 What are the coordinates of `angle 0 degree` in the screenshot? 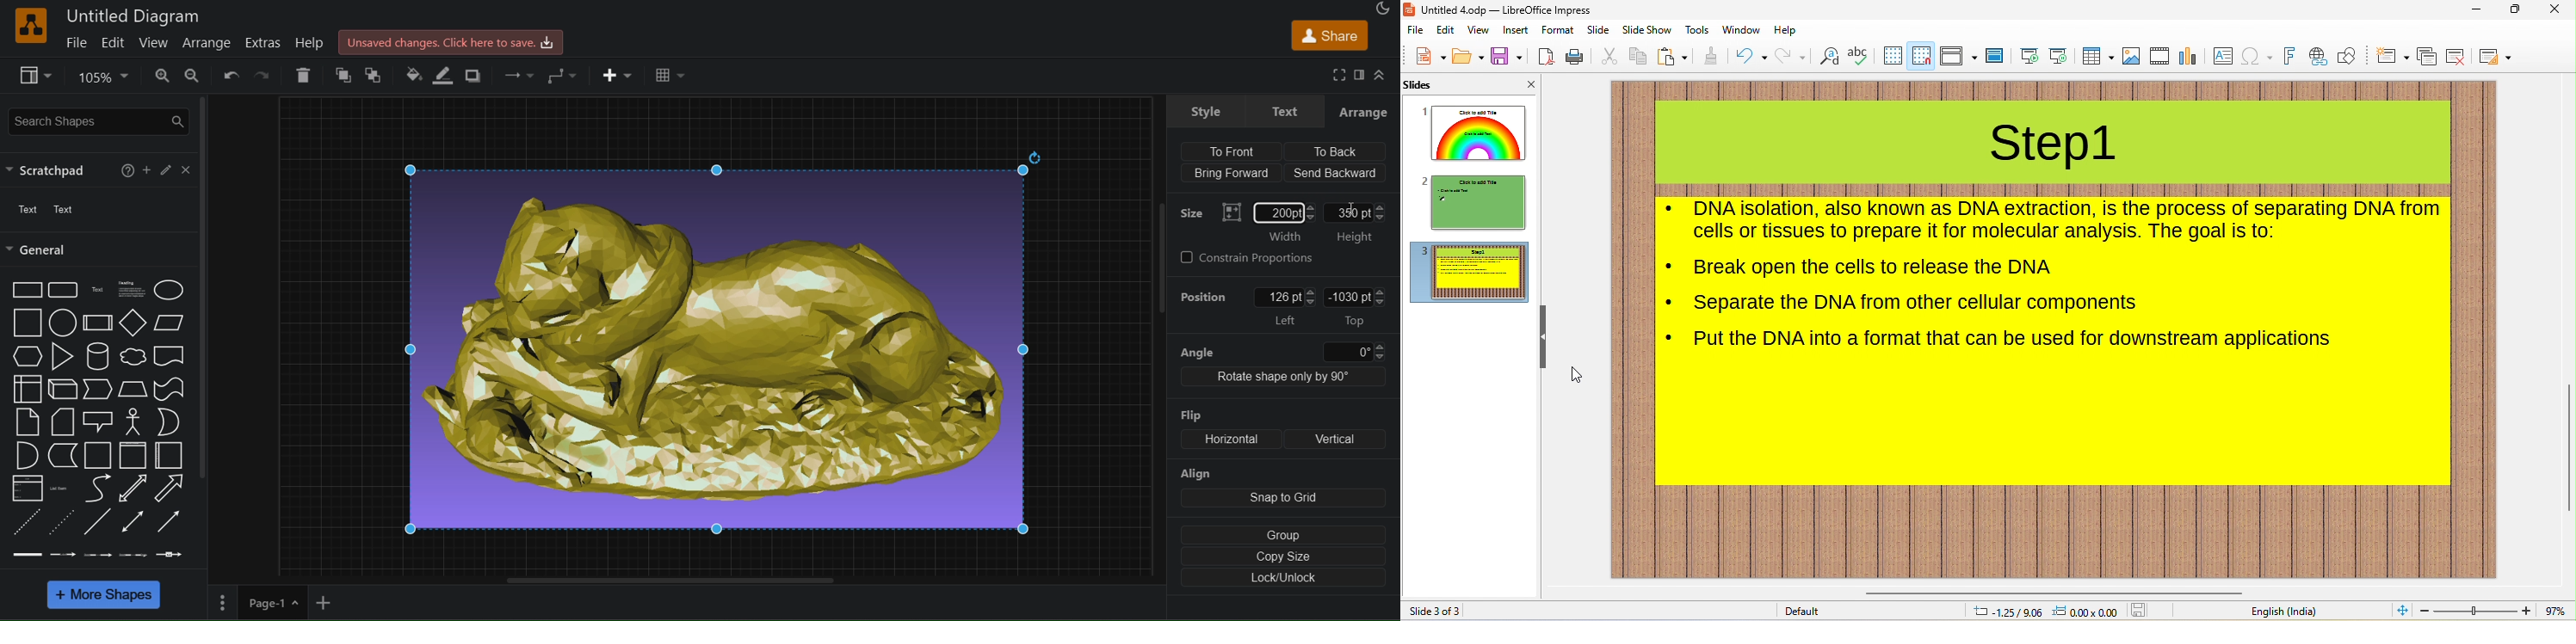 It's located at (1281, 350).